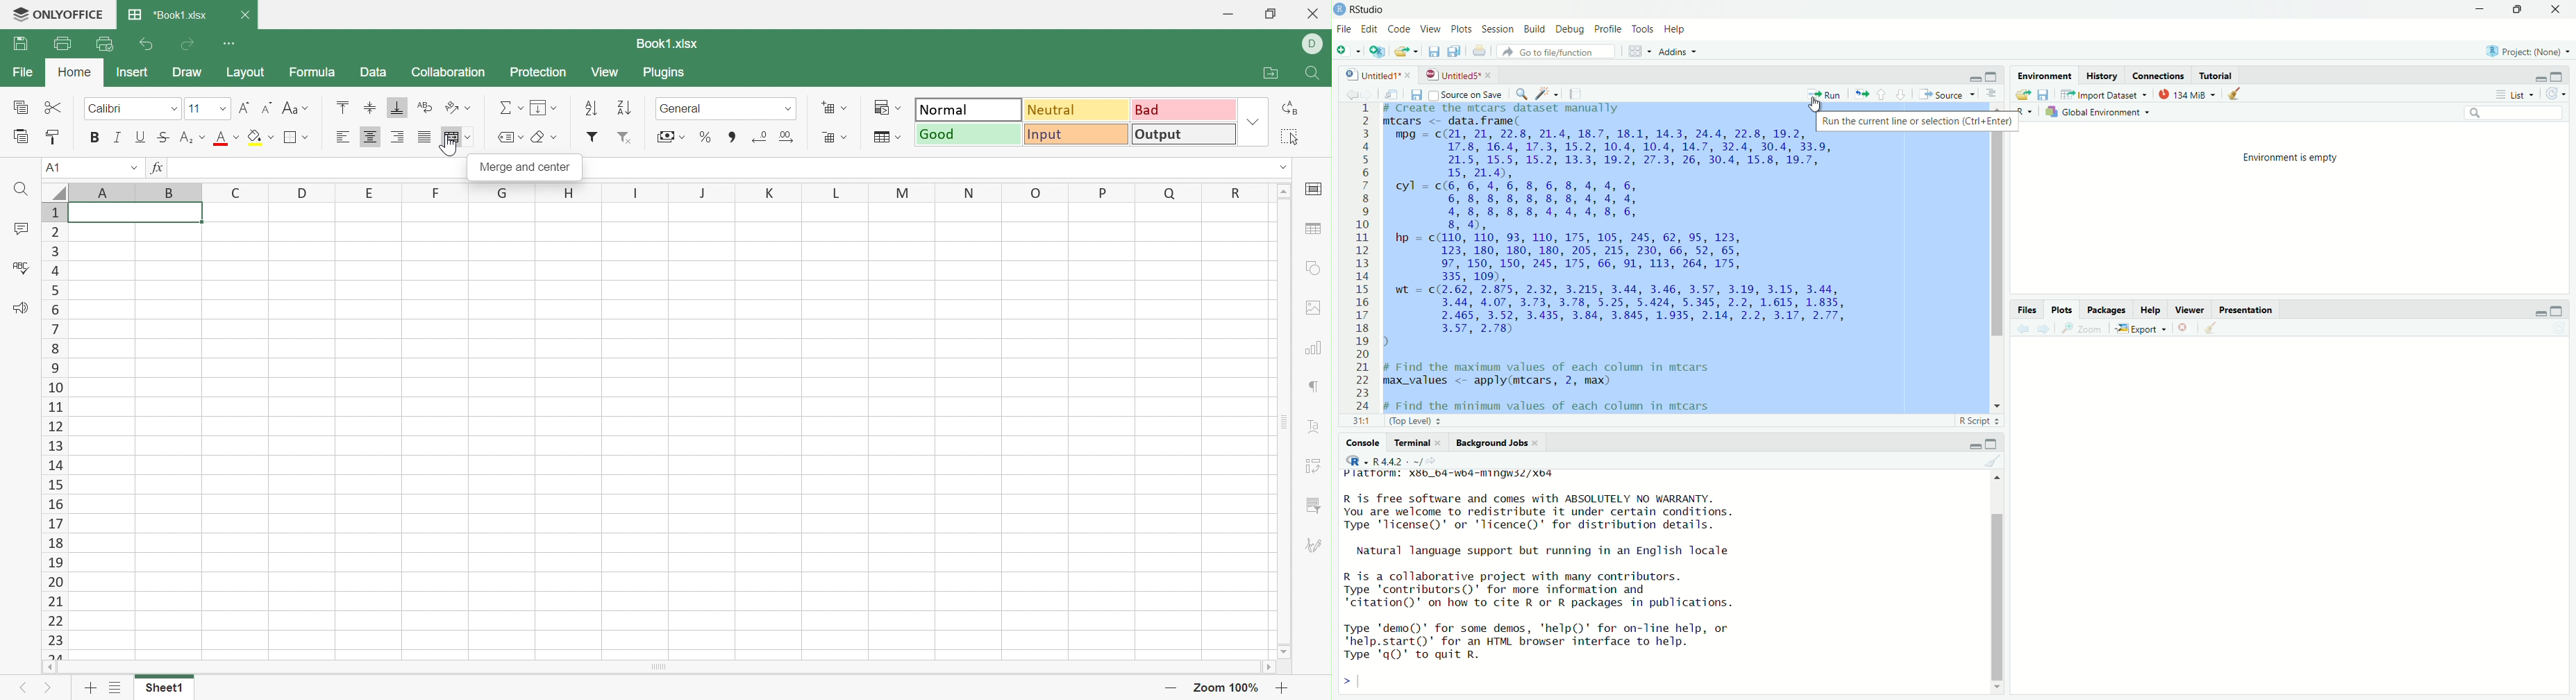 The width and height of the screenshot is (2576, 700). I want to click on add, so click(1347, 53).